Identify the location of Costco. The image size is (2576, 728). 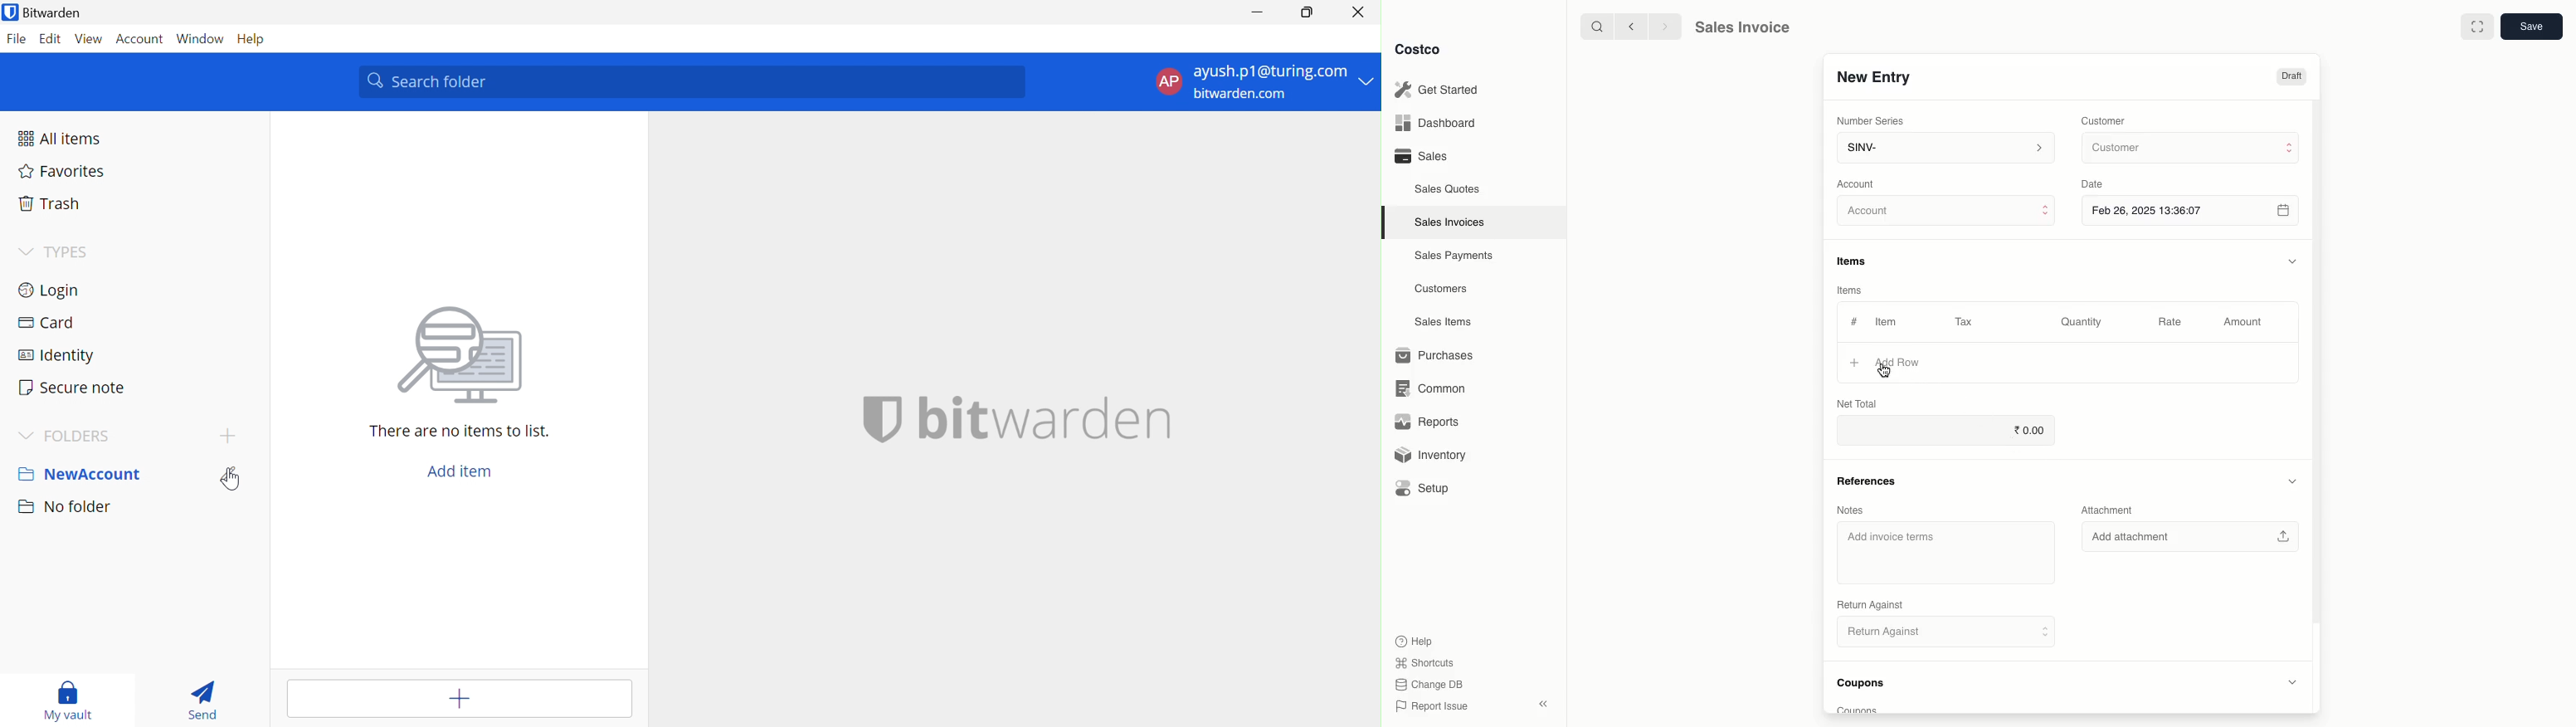
(1422, 50).